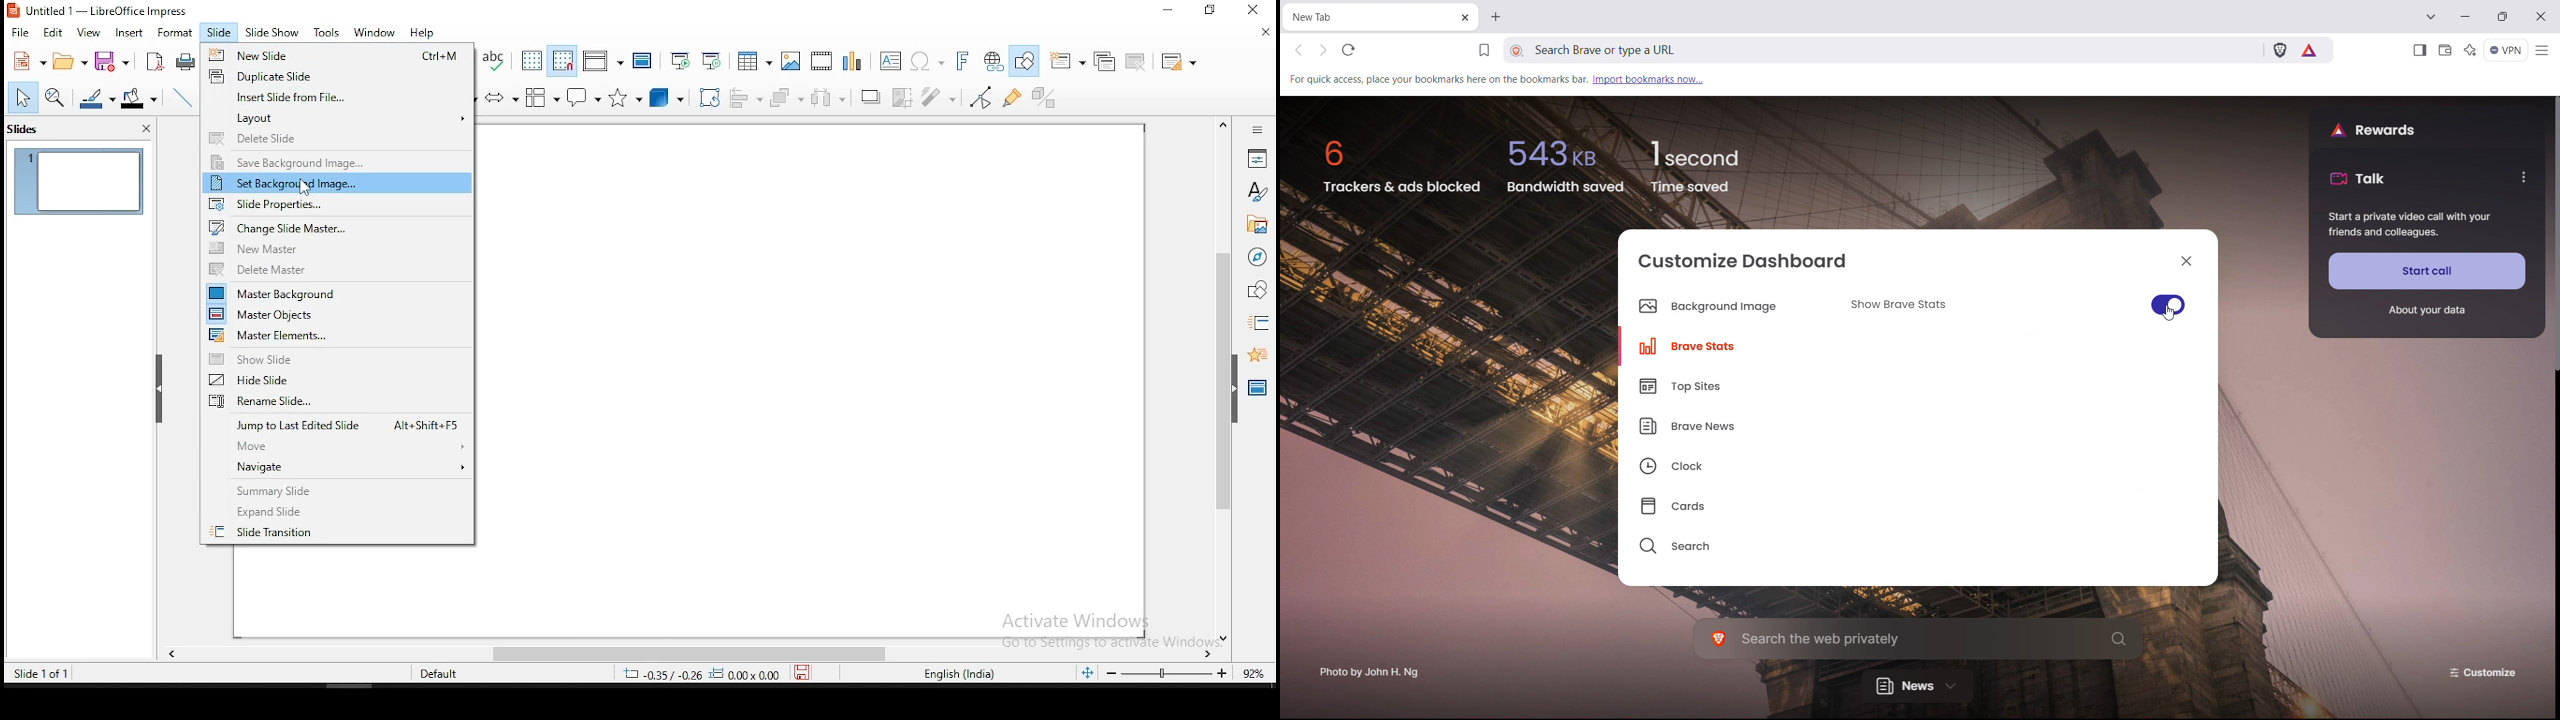  Describe the element at coordinates (959, 676) in the screenshot. I see `english (india)` at that location.